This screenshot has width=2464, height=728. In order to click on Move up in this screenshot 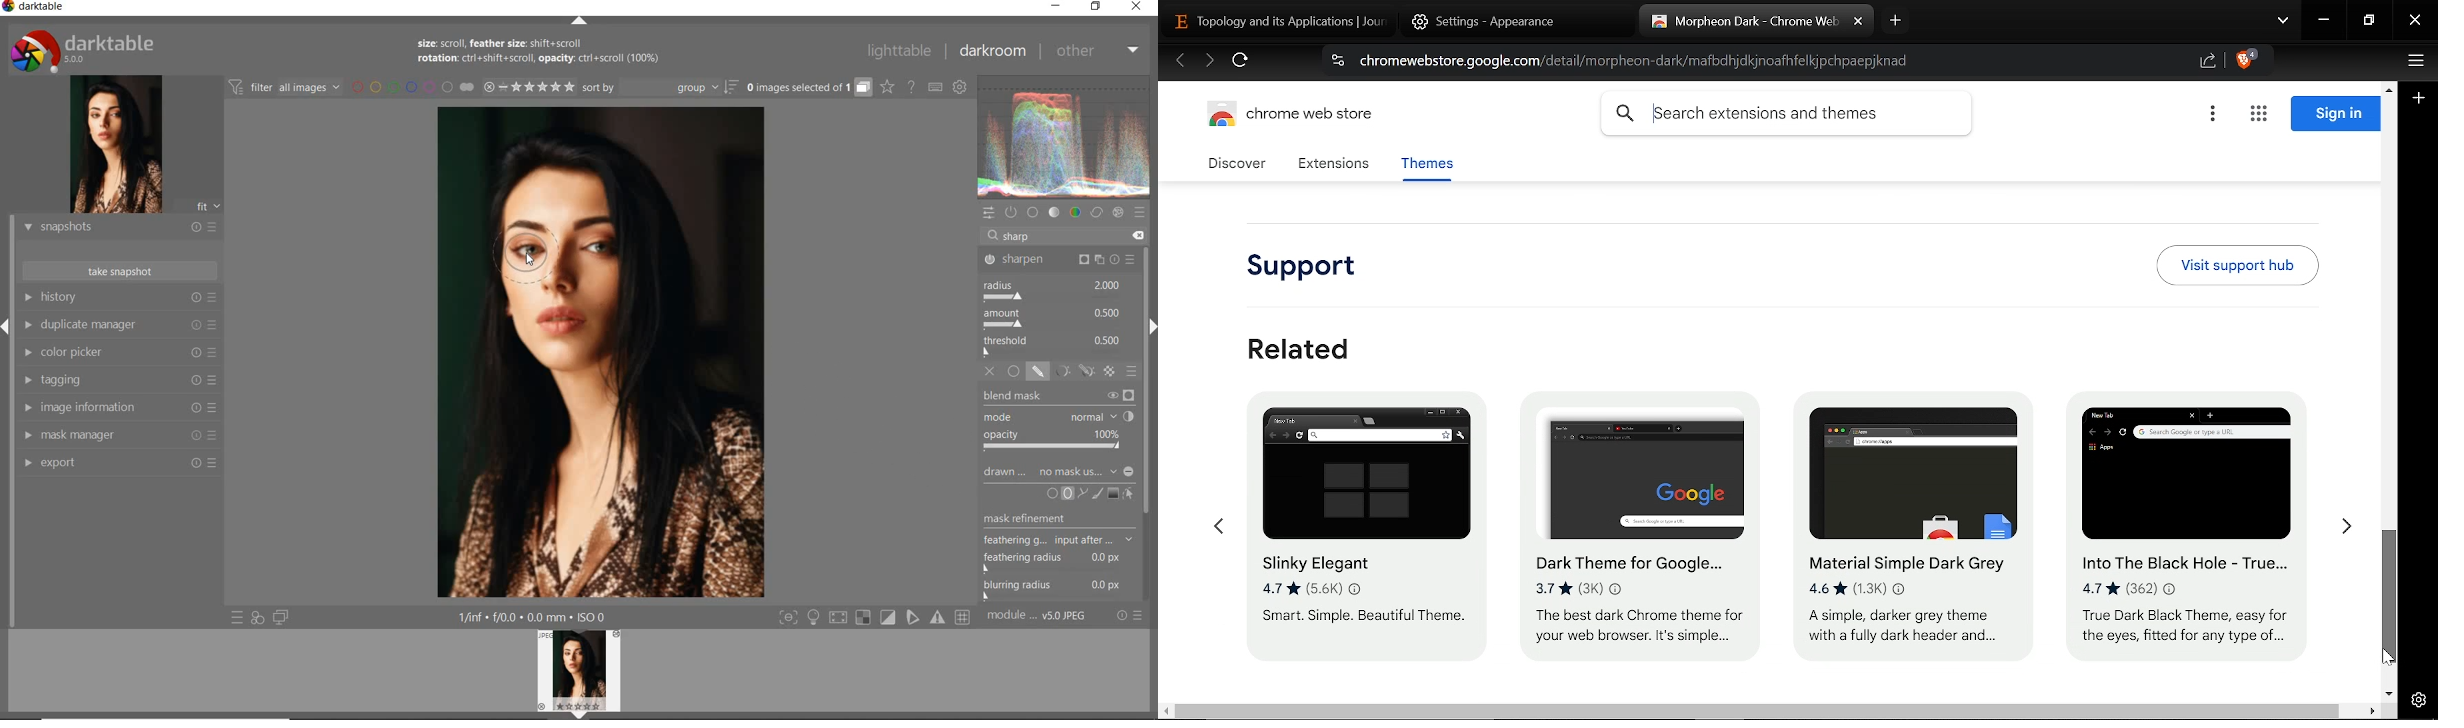, I will do `click(2388, 87)`.